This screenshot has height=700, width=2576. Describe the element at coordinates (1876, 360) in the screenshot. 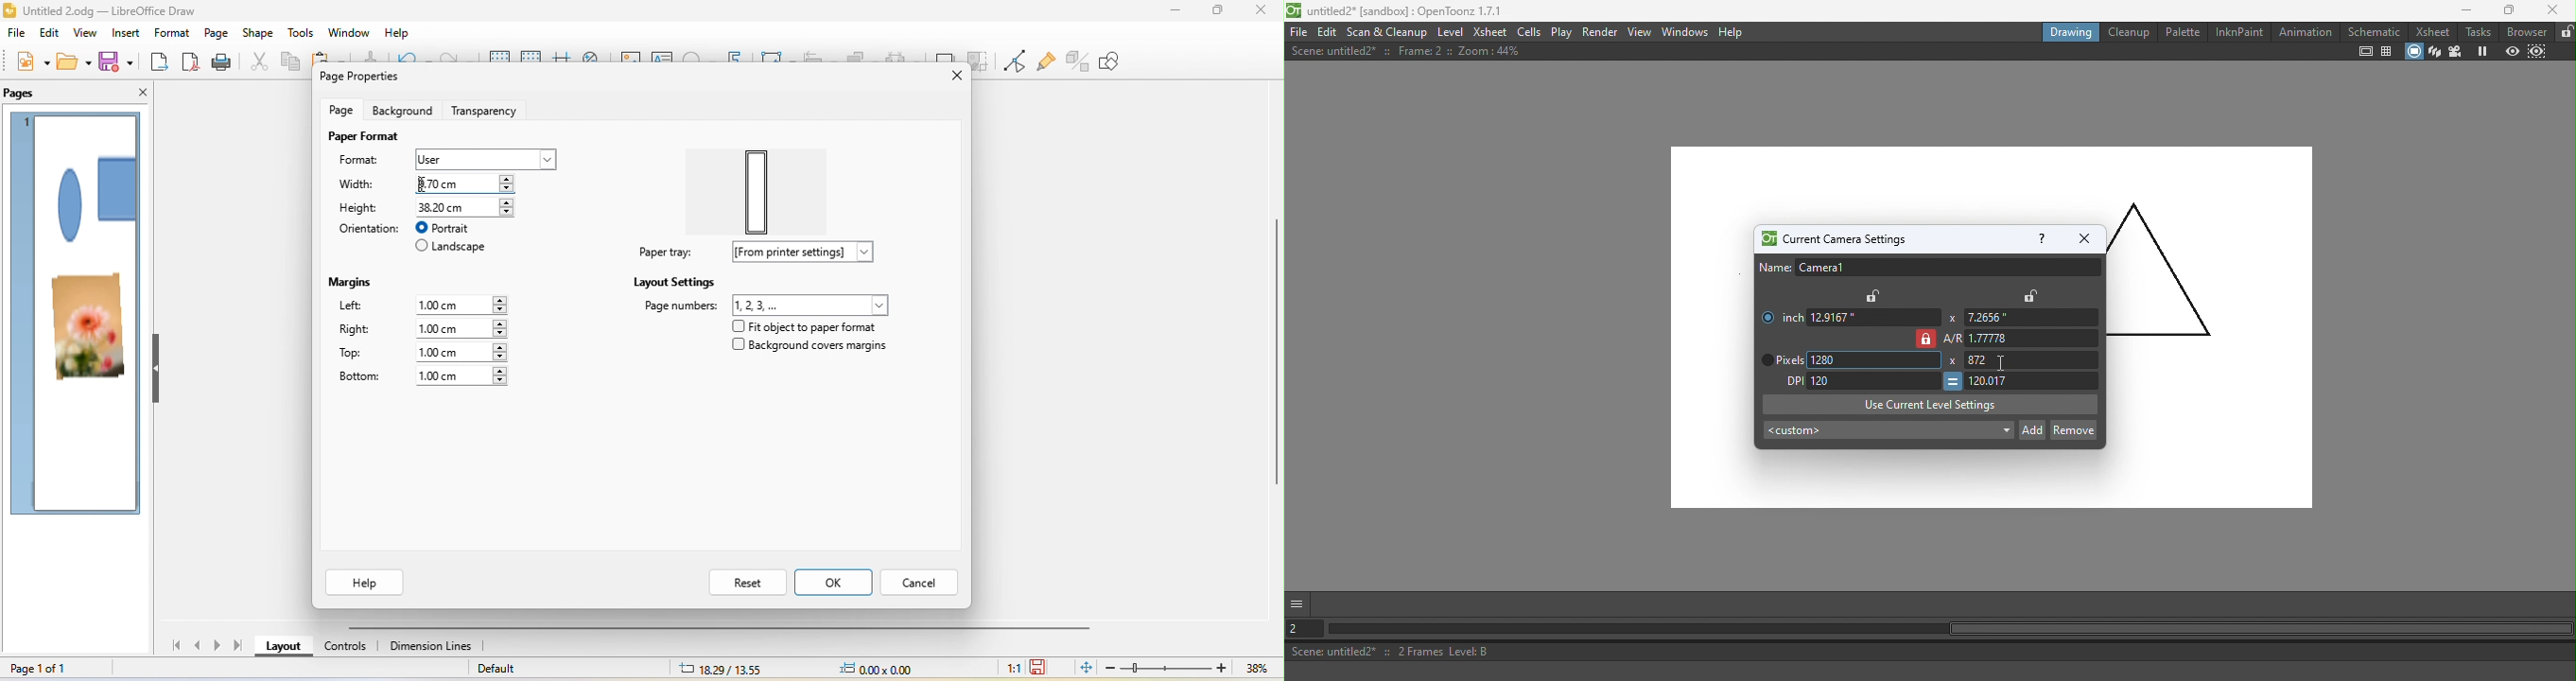

I see `Enter pixels` at that location.